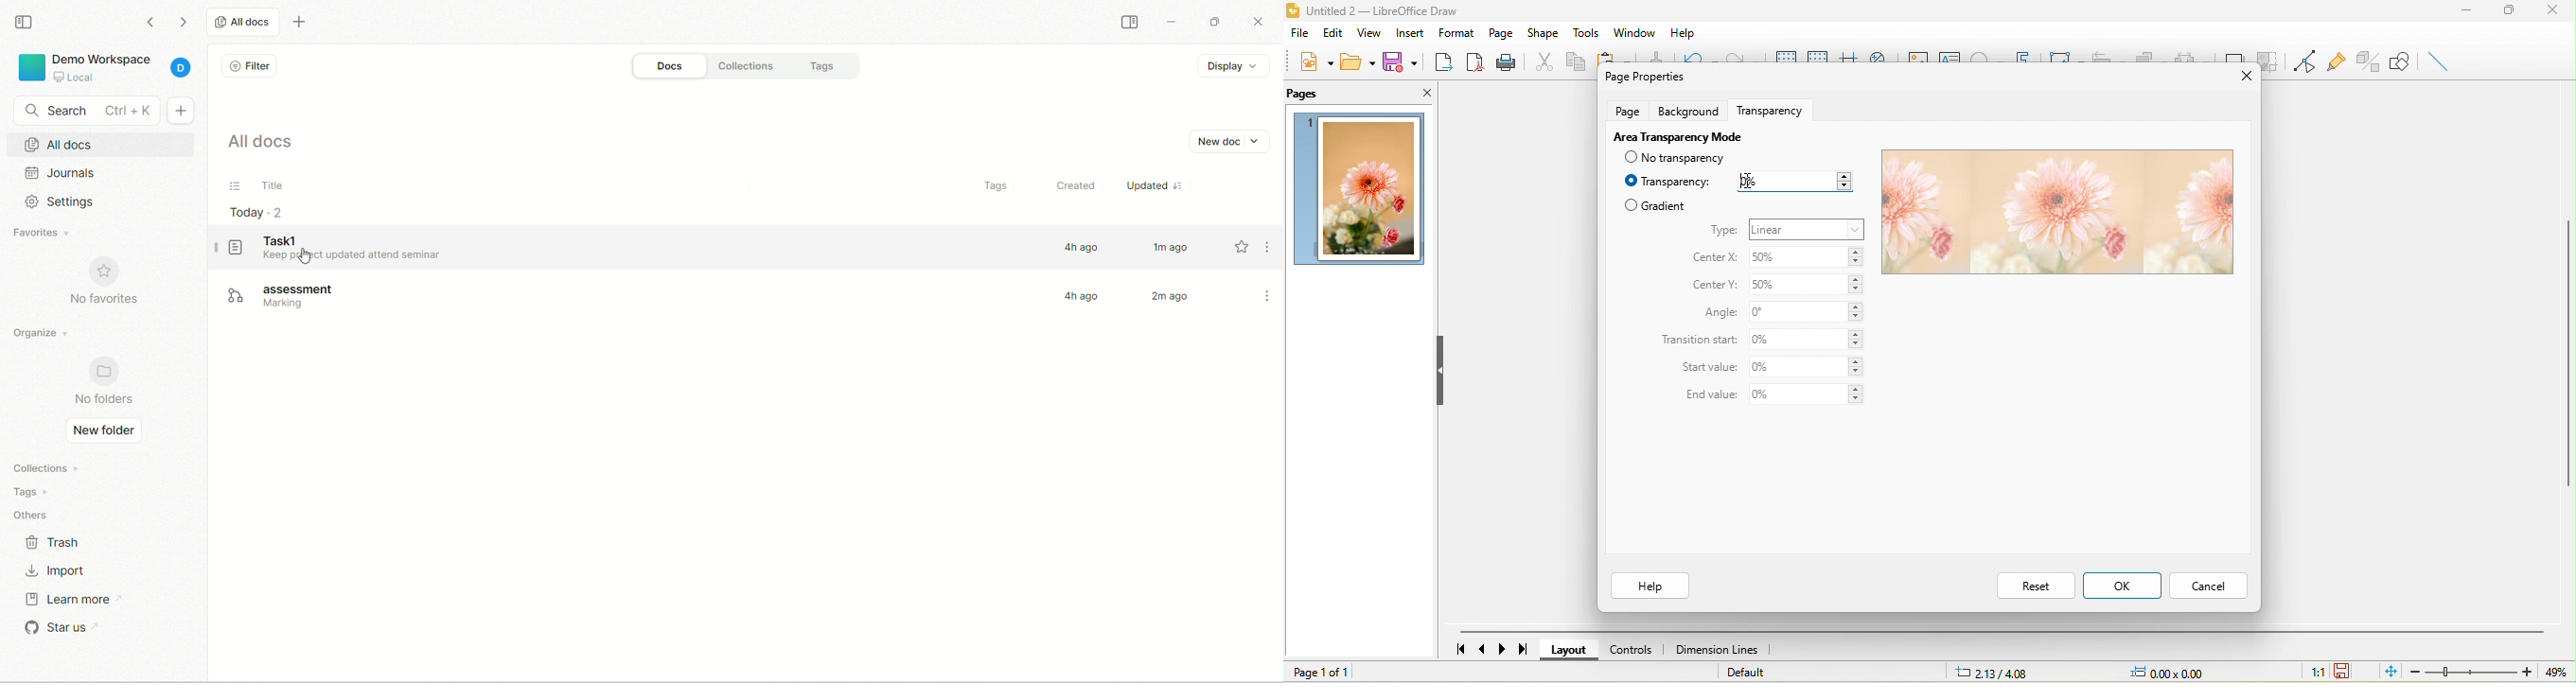 This screenshot has height=700, width=2576. I want to click on new docs, so click(1225, 139).